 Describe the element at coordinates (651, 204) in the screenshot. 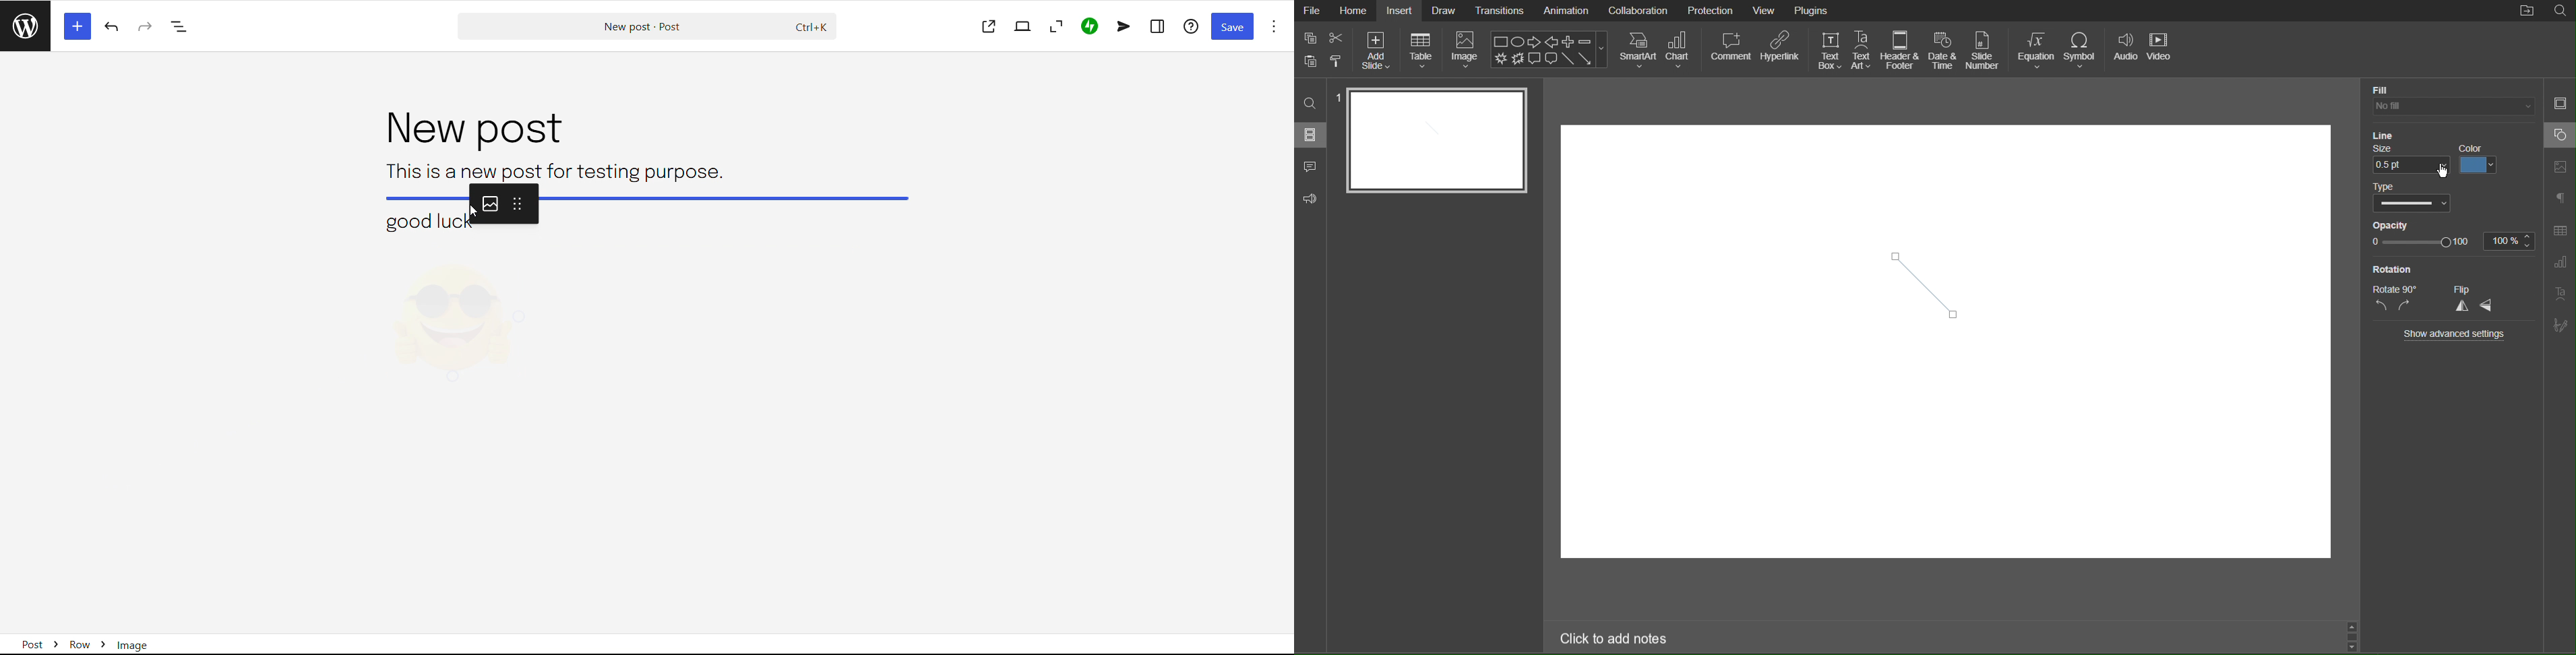

I see `image dragging` at that location.